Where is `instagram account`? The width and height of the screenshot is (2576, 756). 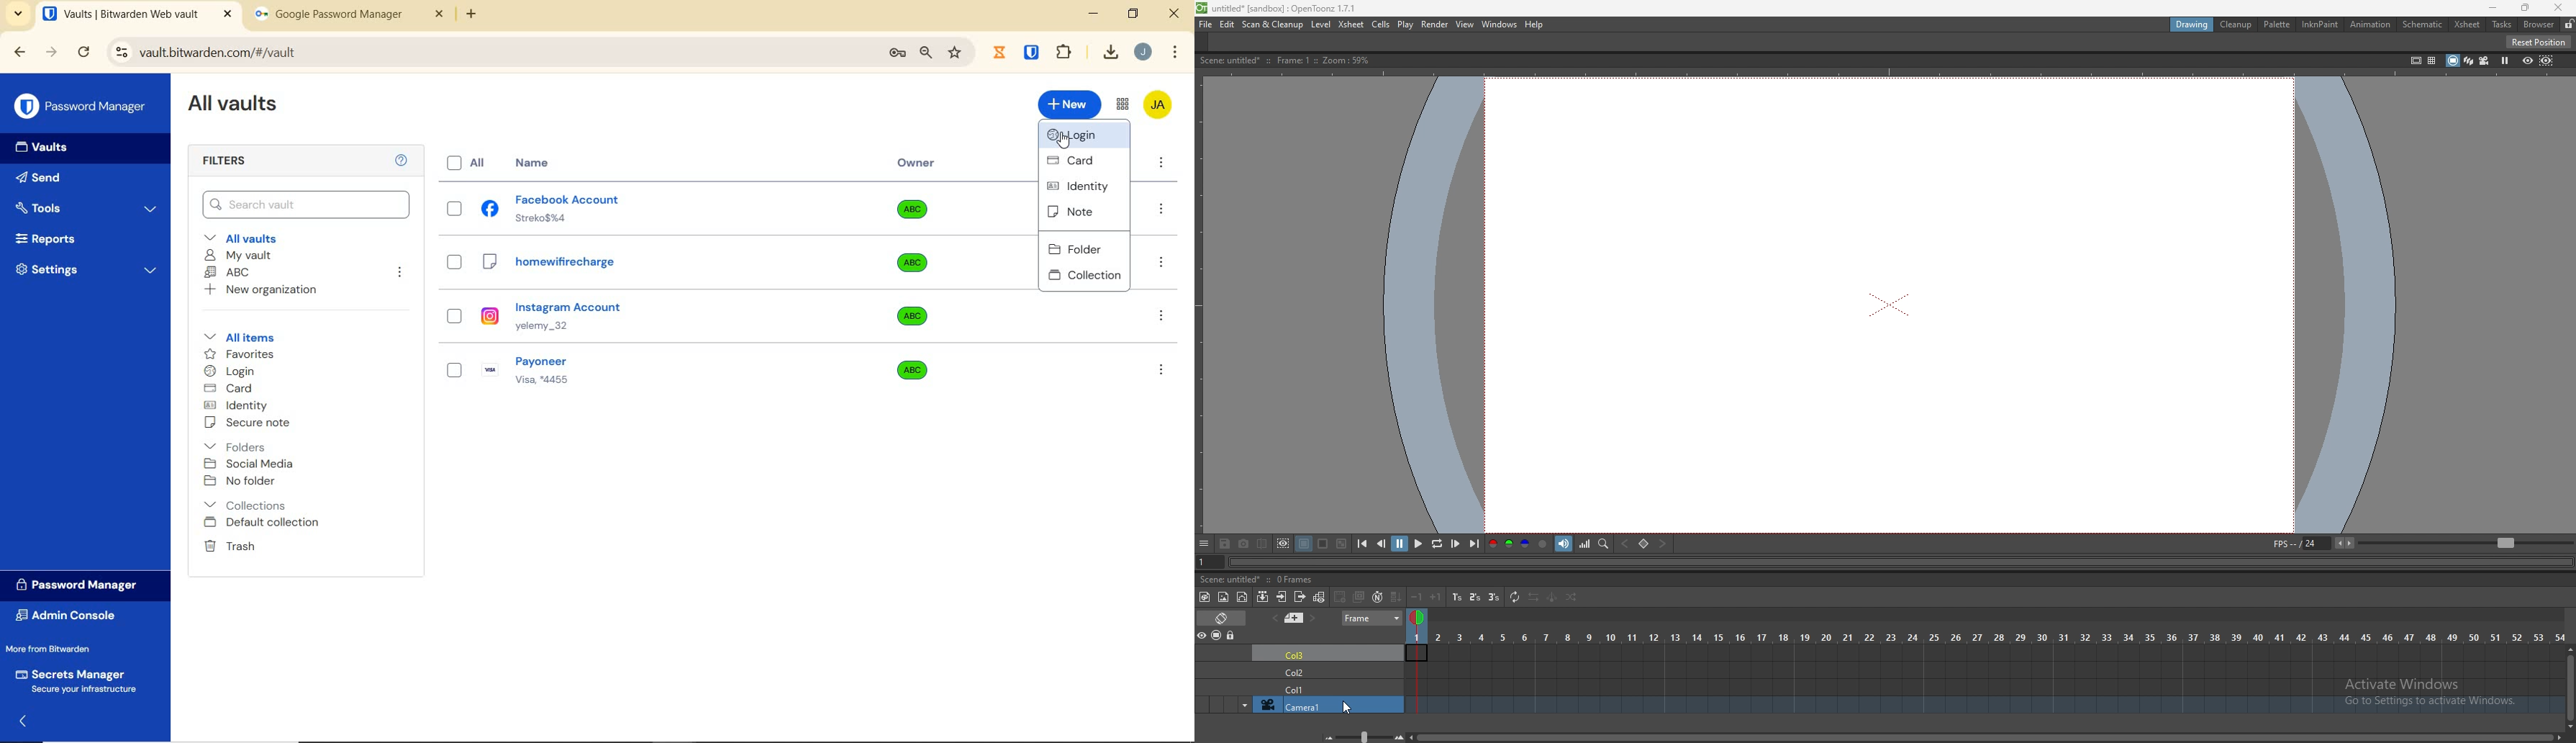
instagram account is located at coordinates (555, 321).